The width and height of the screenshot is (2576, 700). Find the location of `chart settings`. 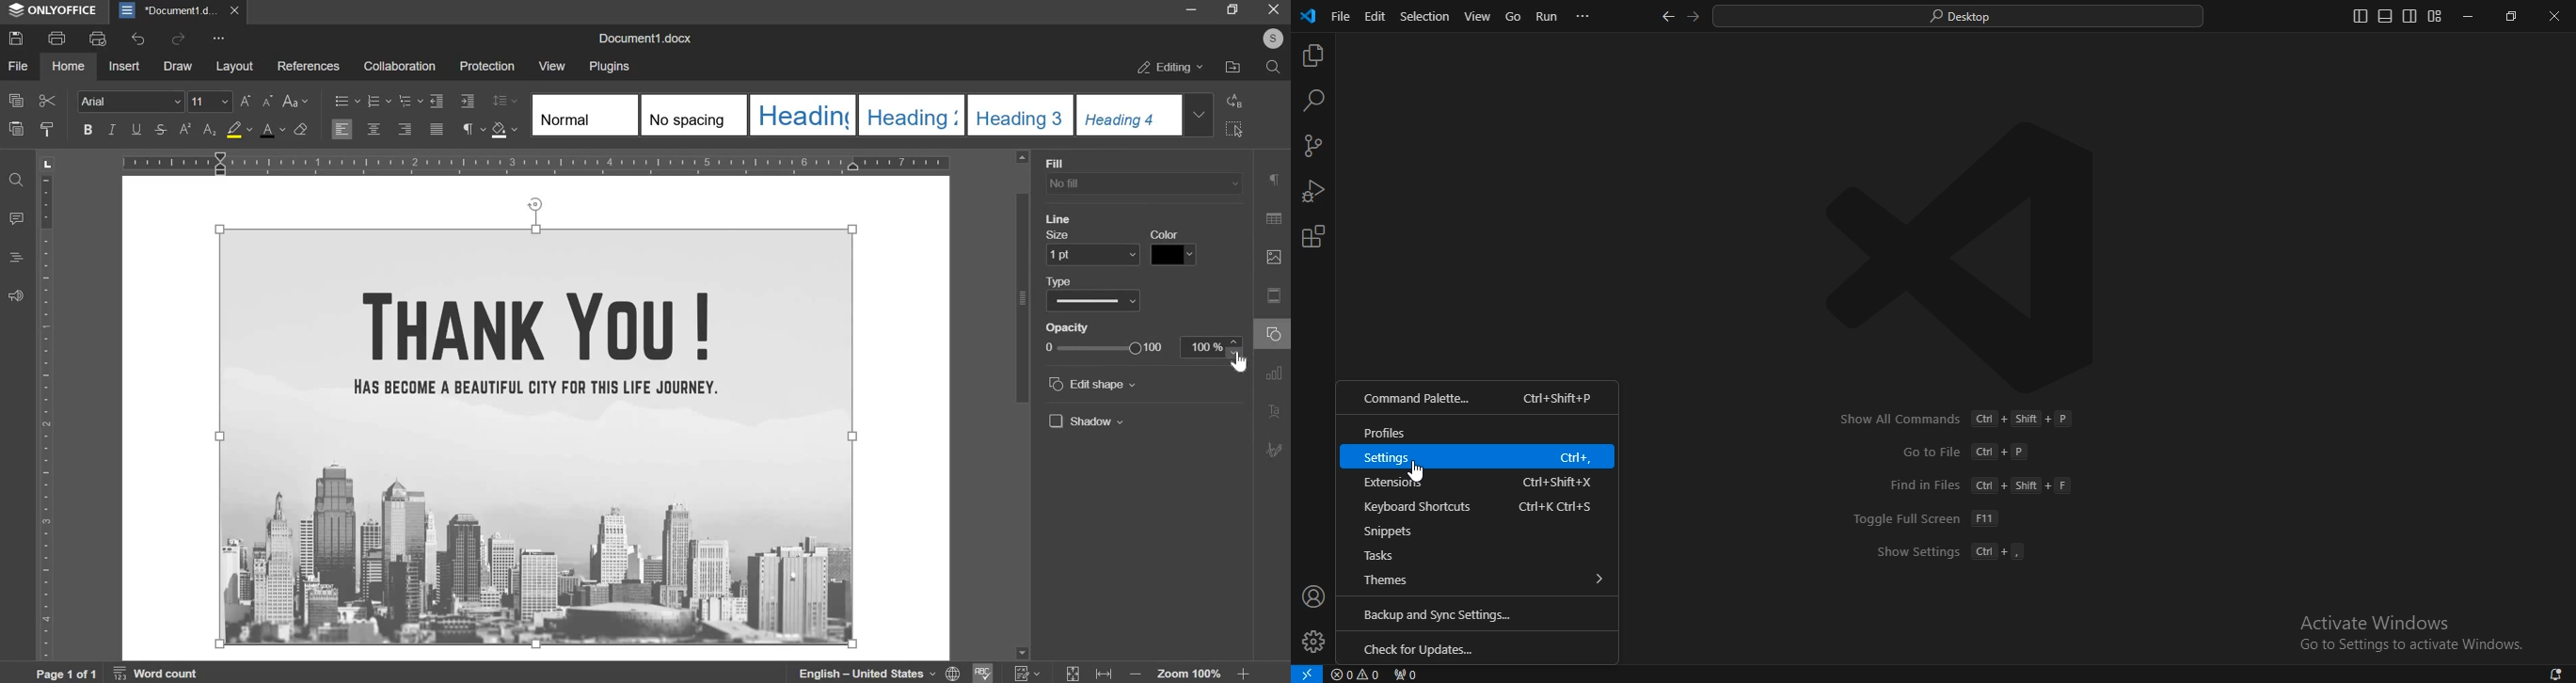

chart settings is located at coordinates (1277, 374).